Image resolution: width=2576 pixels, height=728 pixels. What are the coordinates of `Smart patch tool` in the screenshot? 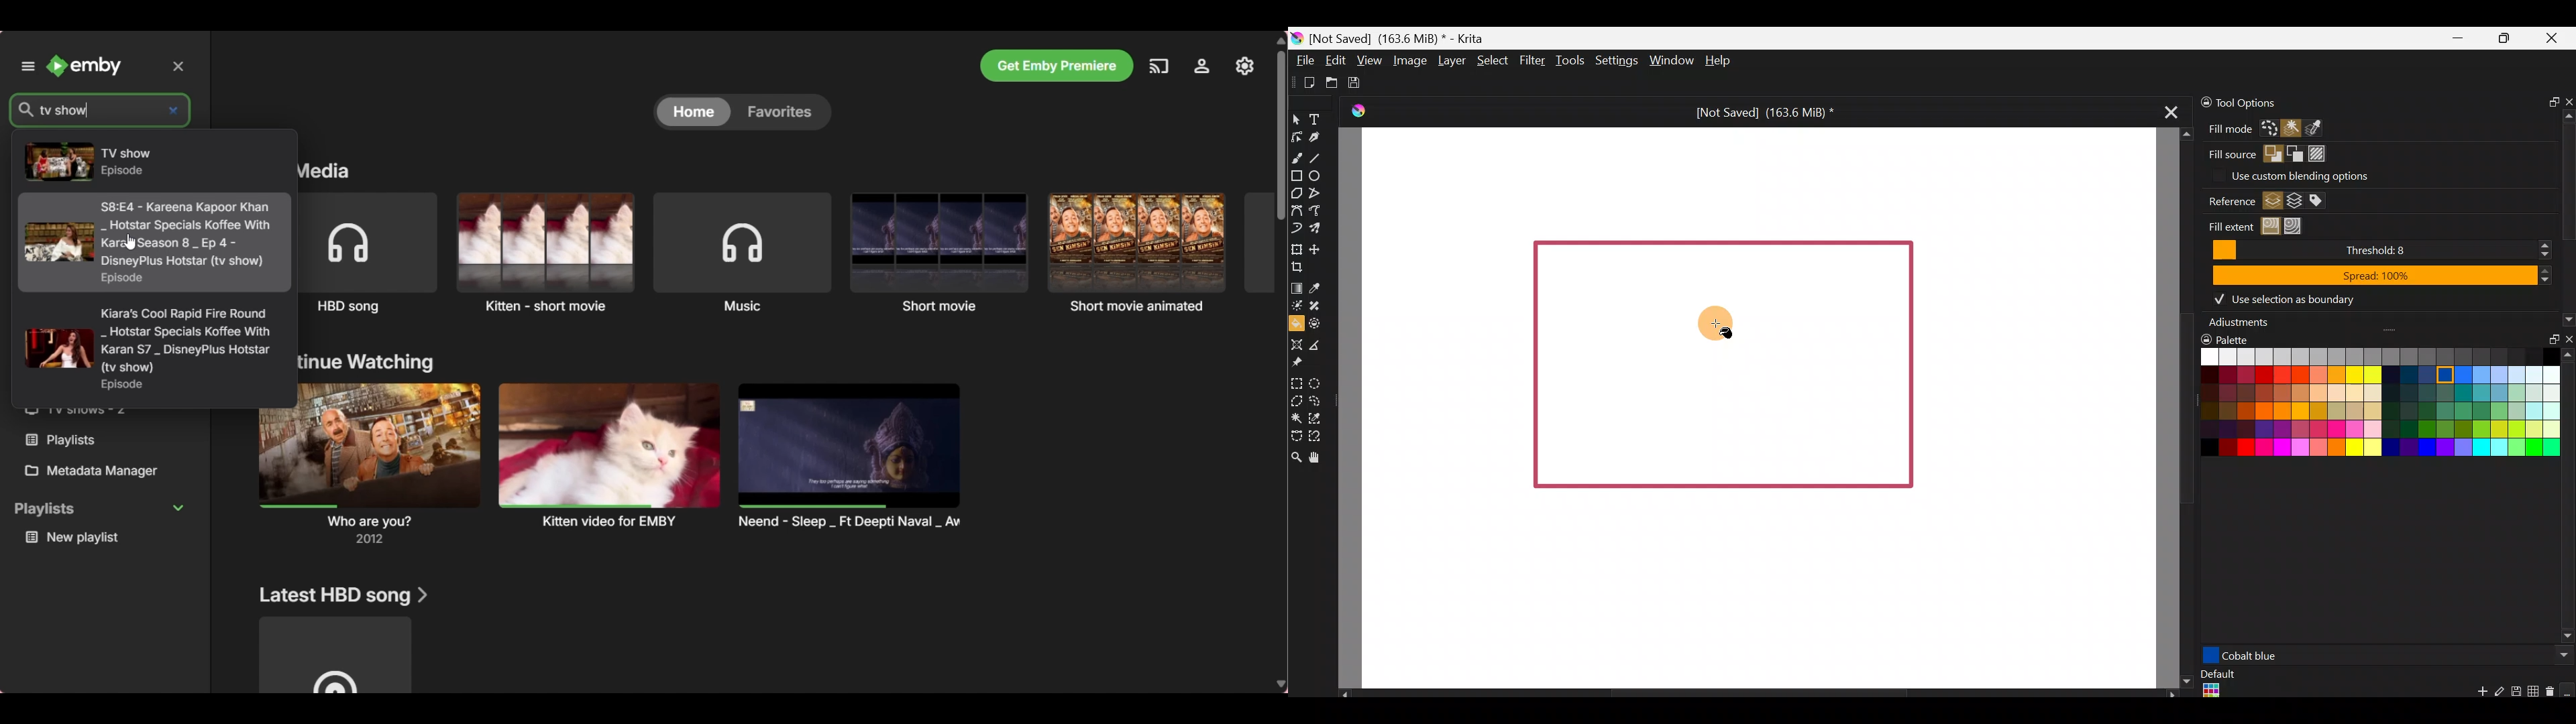 It's located at (1320, 304).